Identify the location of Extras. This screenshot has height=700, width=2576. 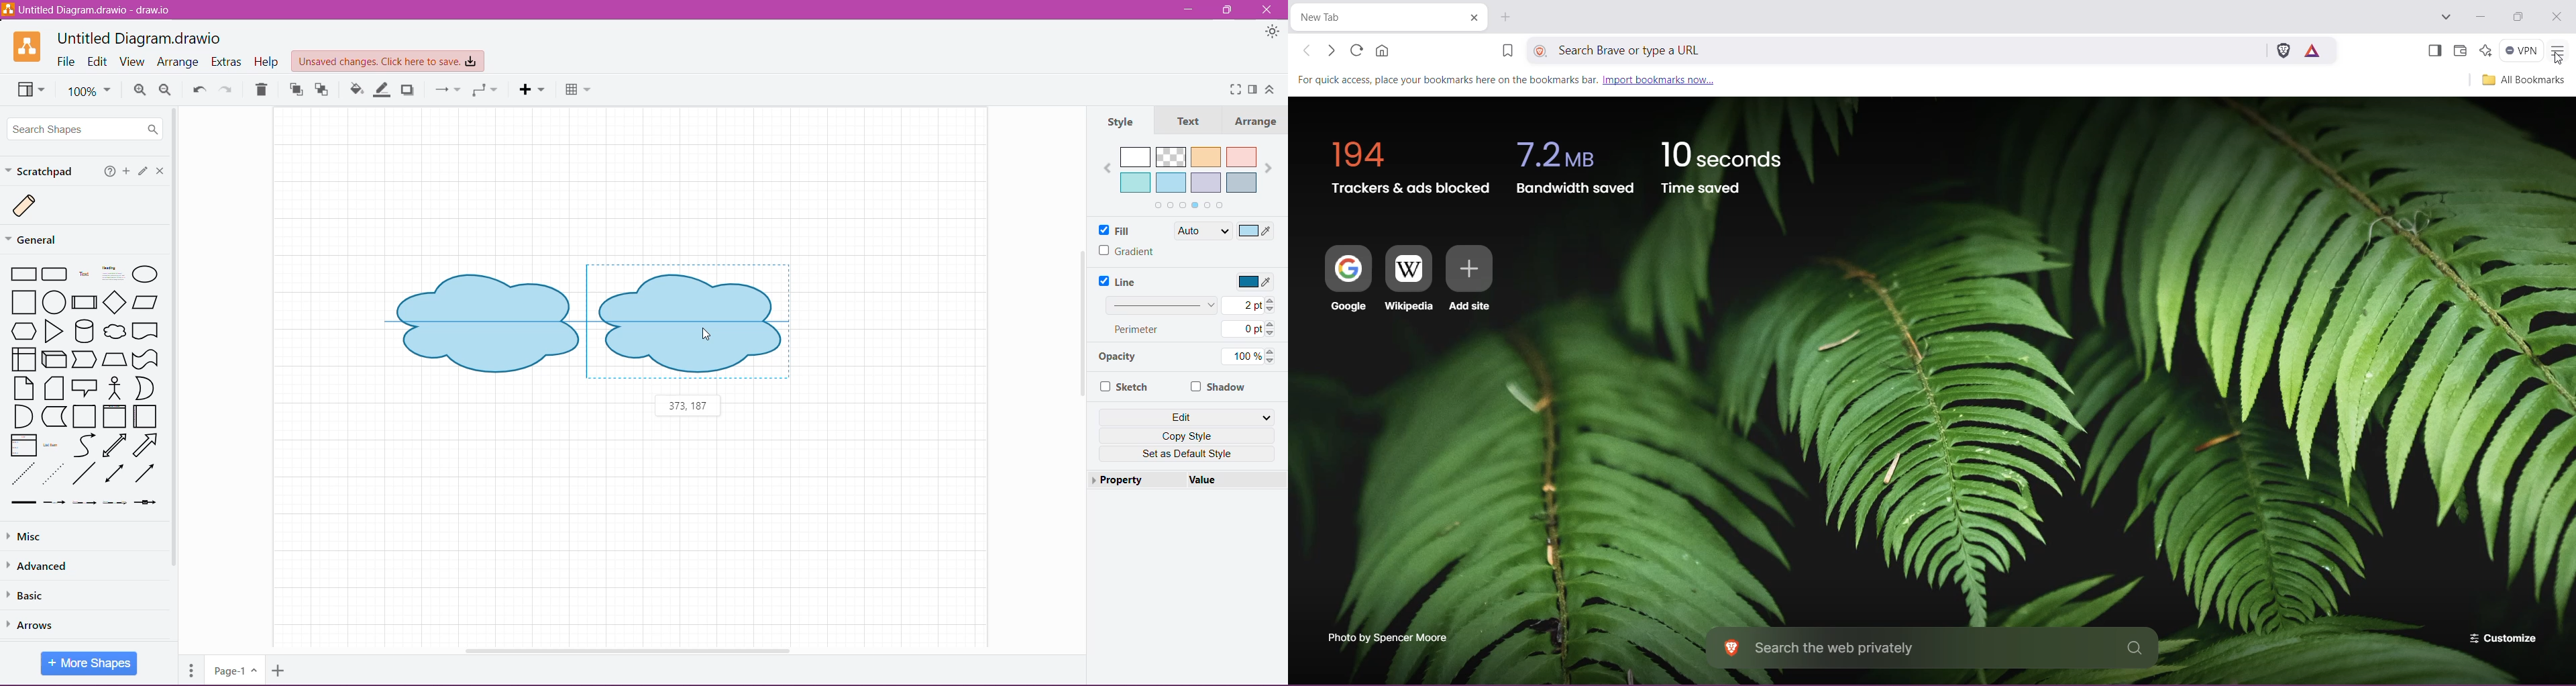
(227, 62).